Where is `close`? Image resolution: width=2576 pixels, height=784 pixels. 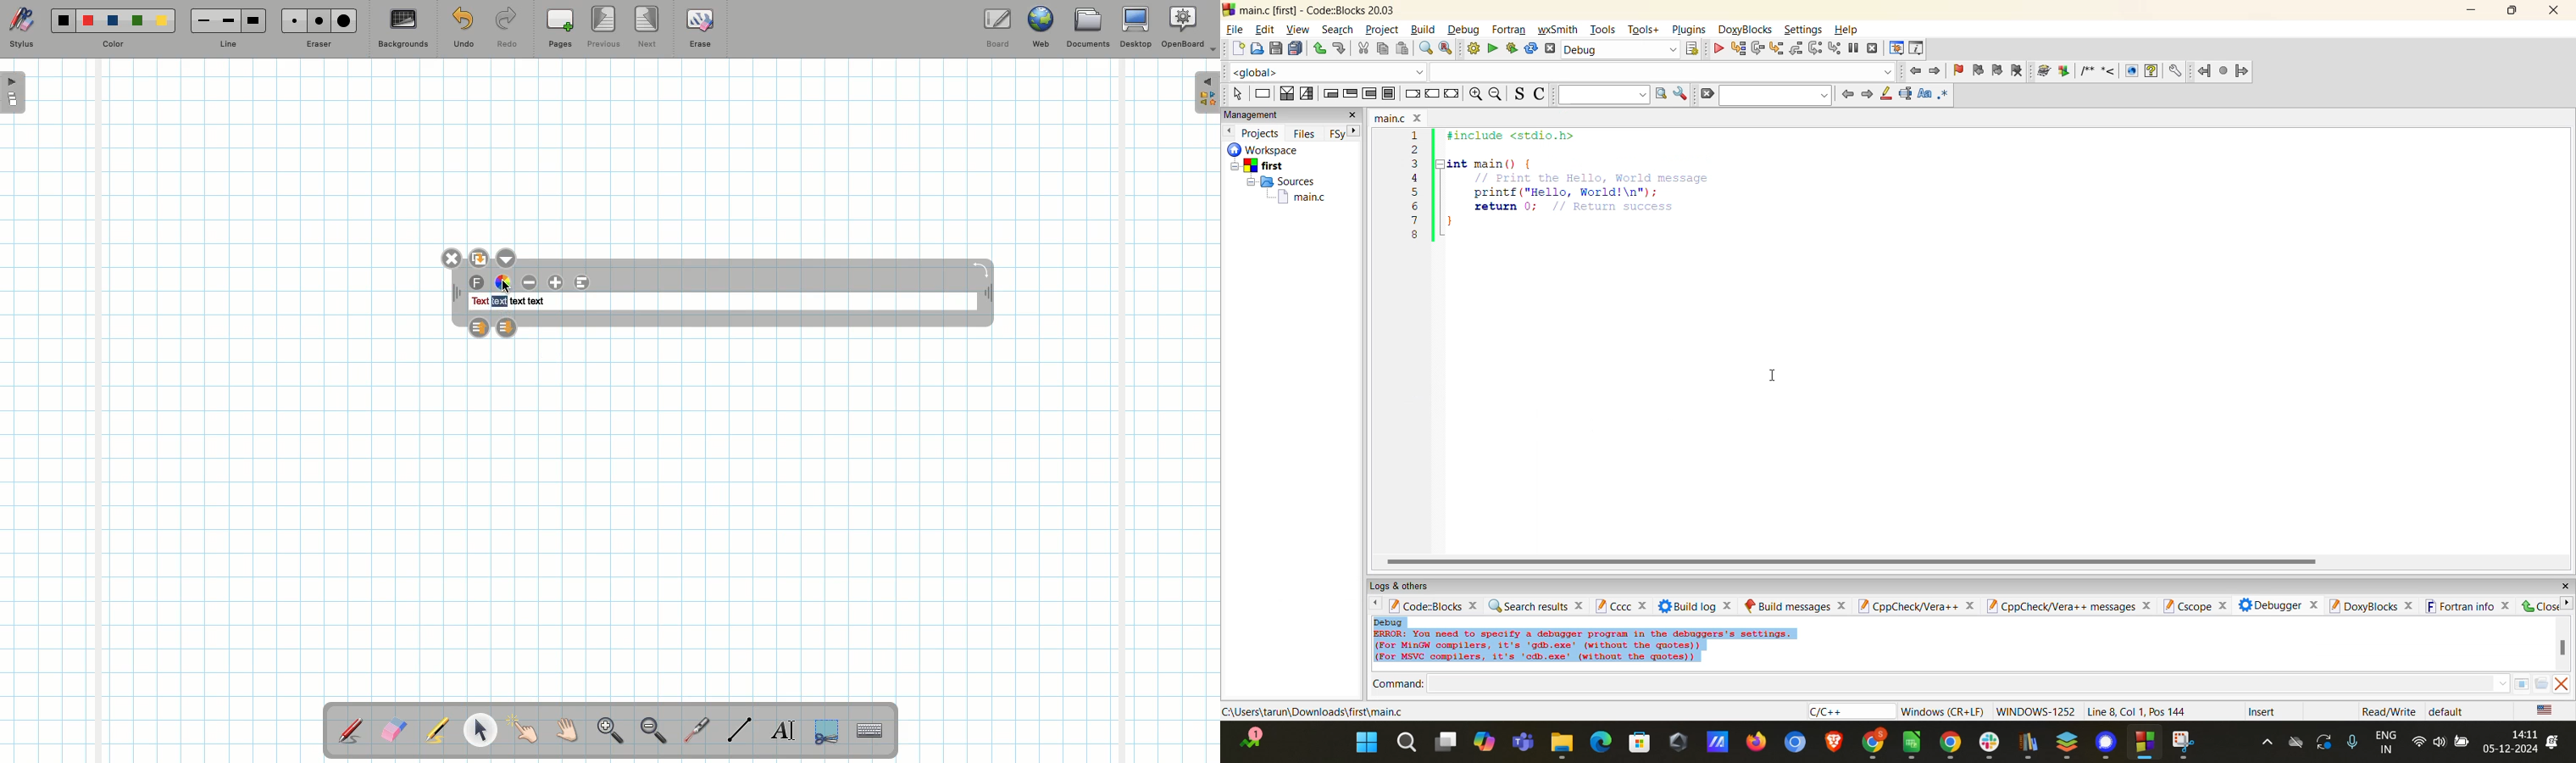
close is located at coordinates (2558, 10).